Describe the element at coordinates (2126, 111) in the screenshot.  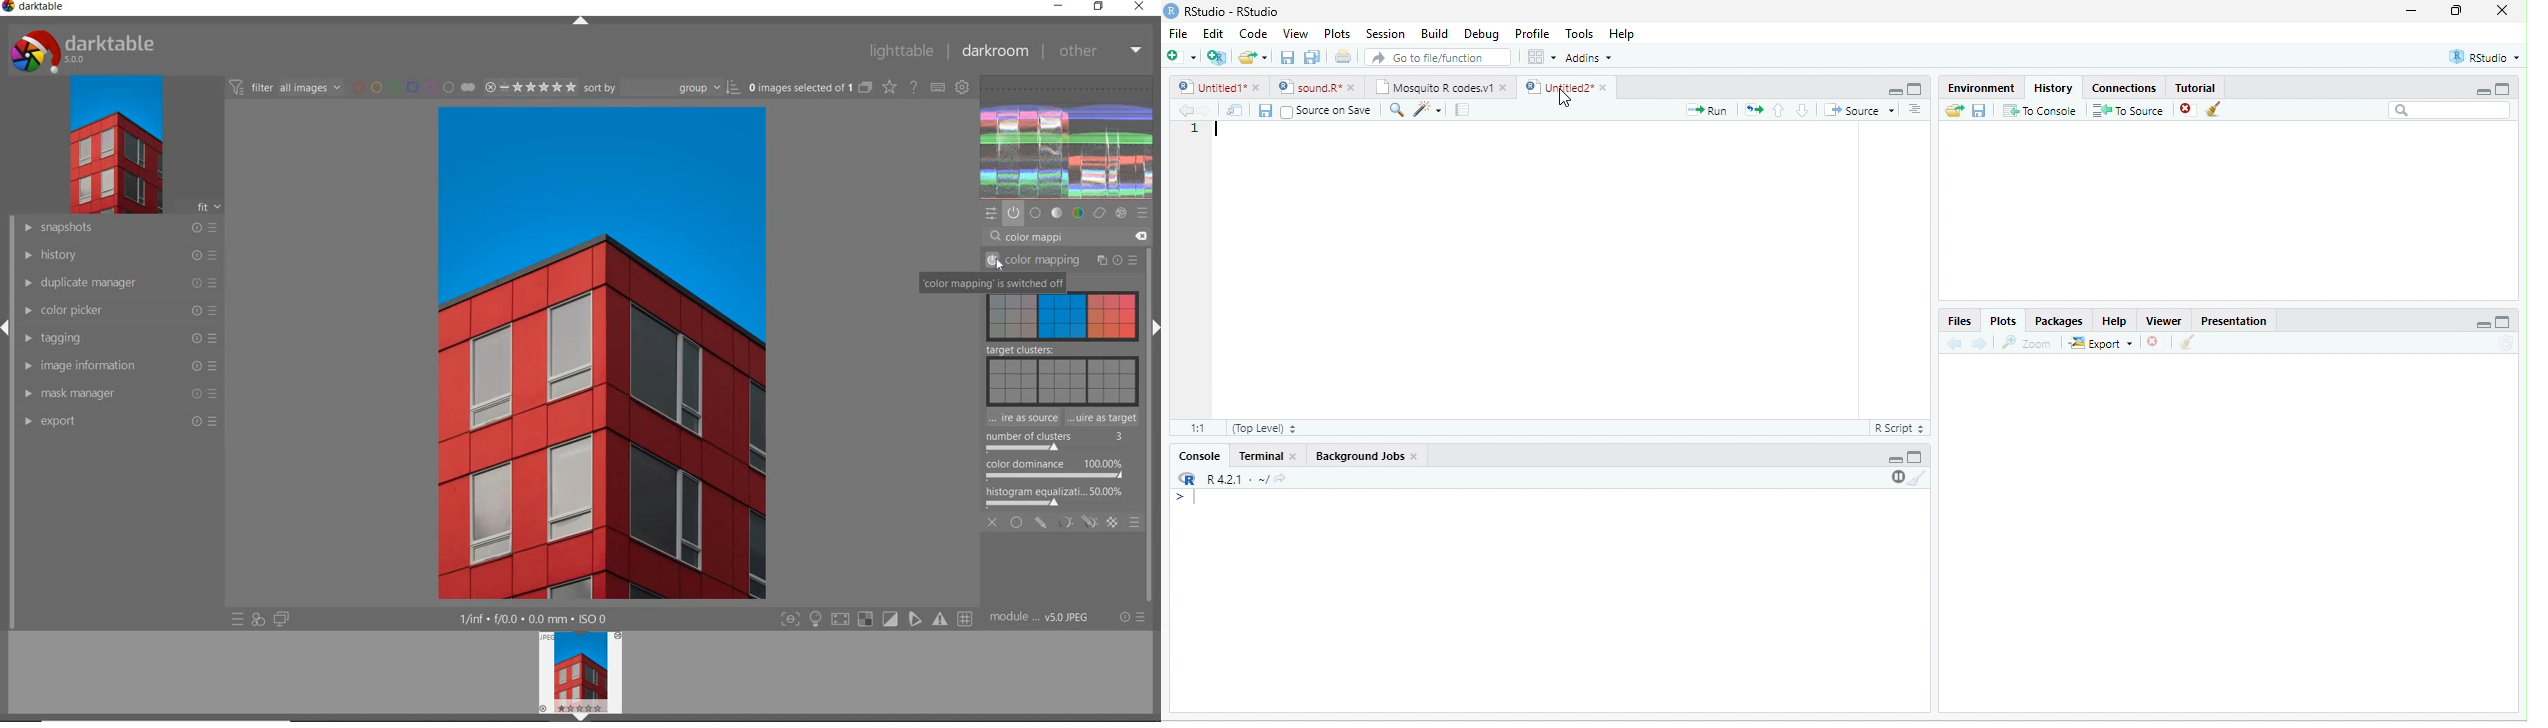
I see `To source` at that location.